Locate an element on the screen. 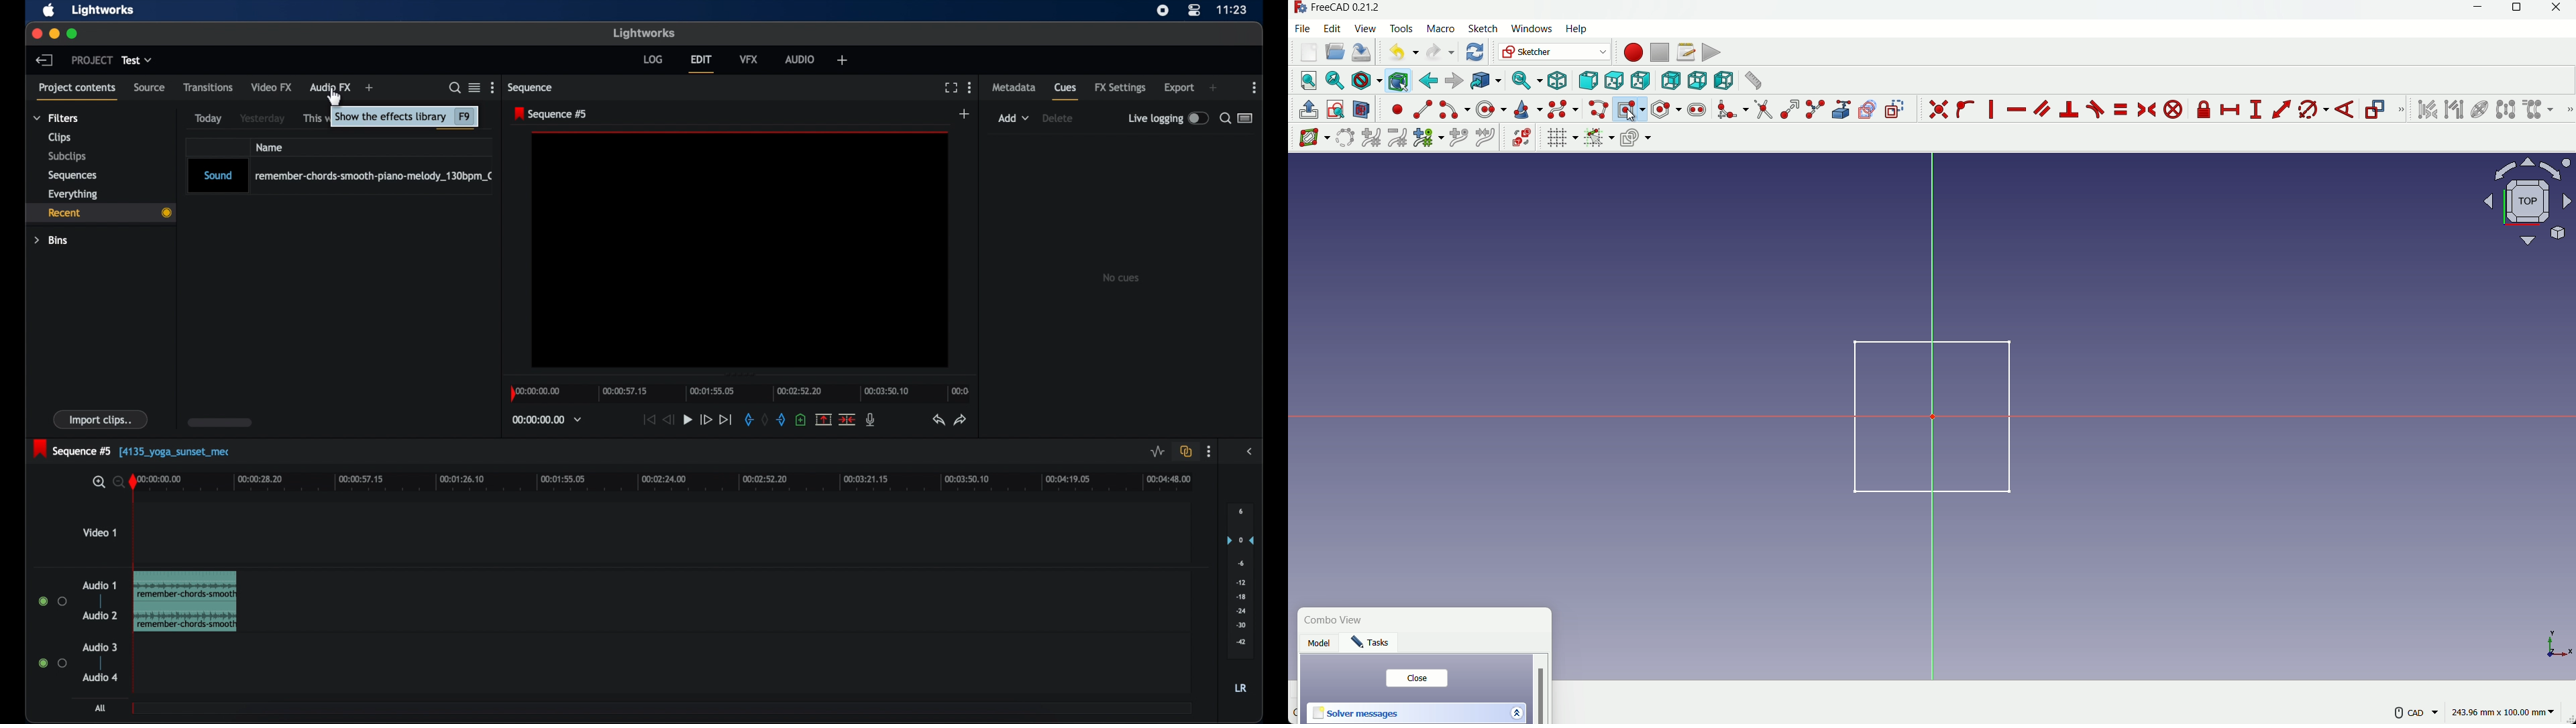 This screenshot has height=728, width=2576. playhead is located at coordinates (133, 481).